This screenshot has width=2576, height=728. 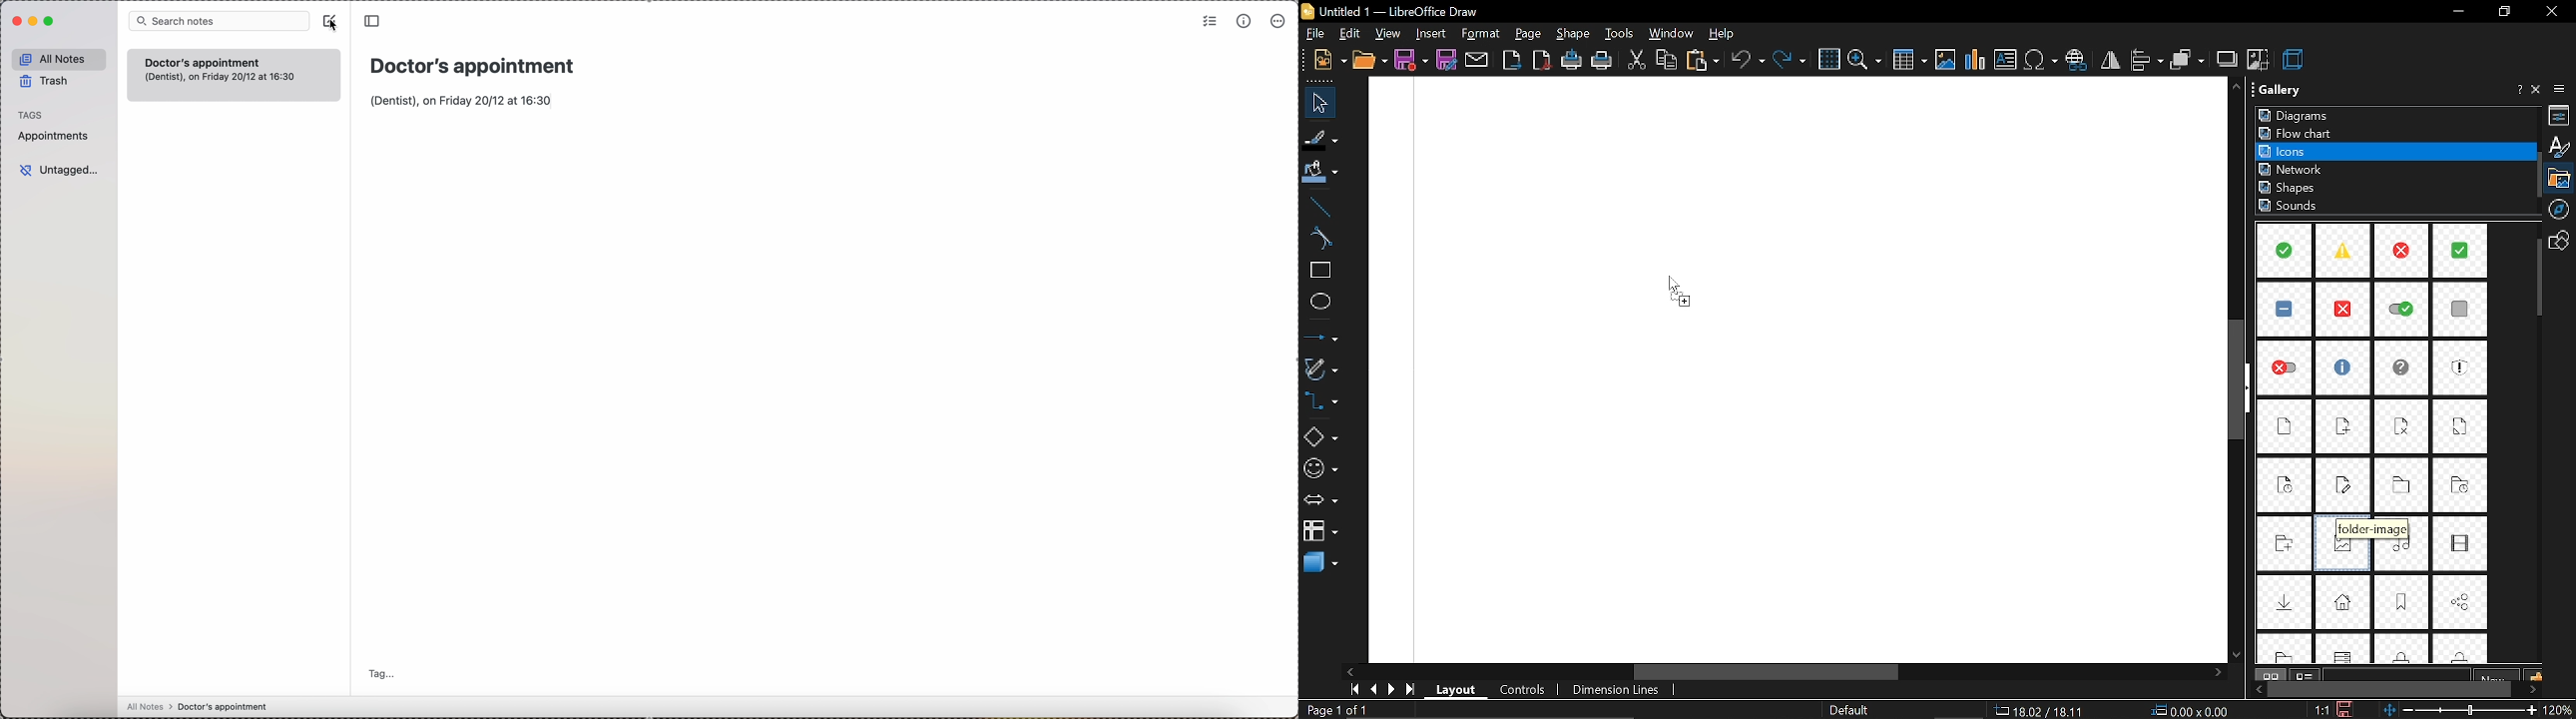 I want to click on Cursor, so click(x=335, y=26).